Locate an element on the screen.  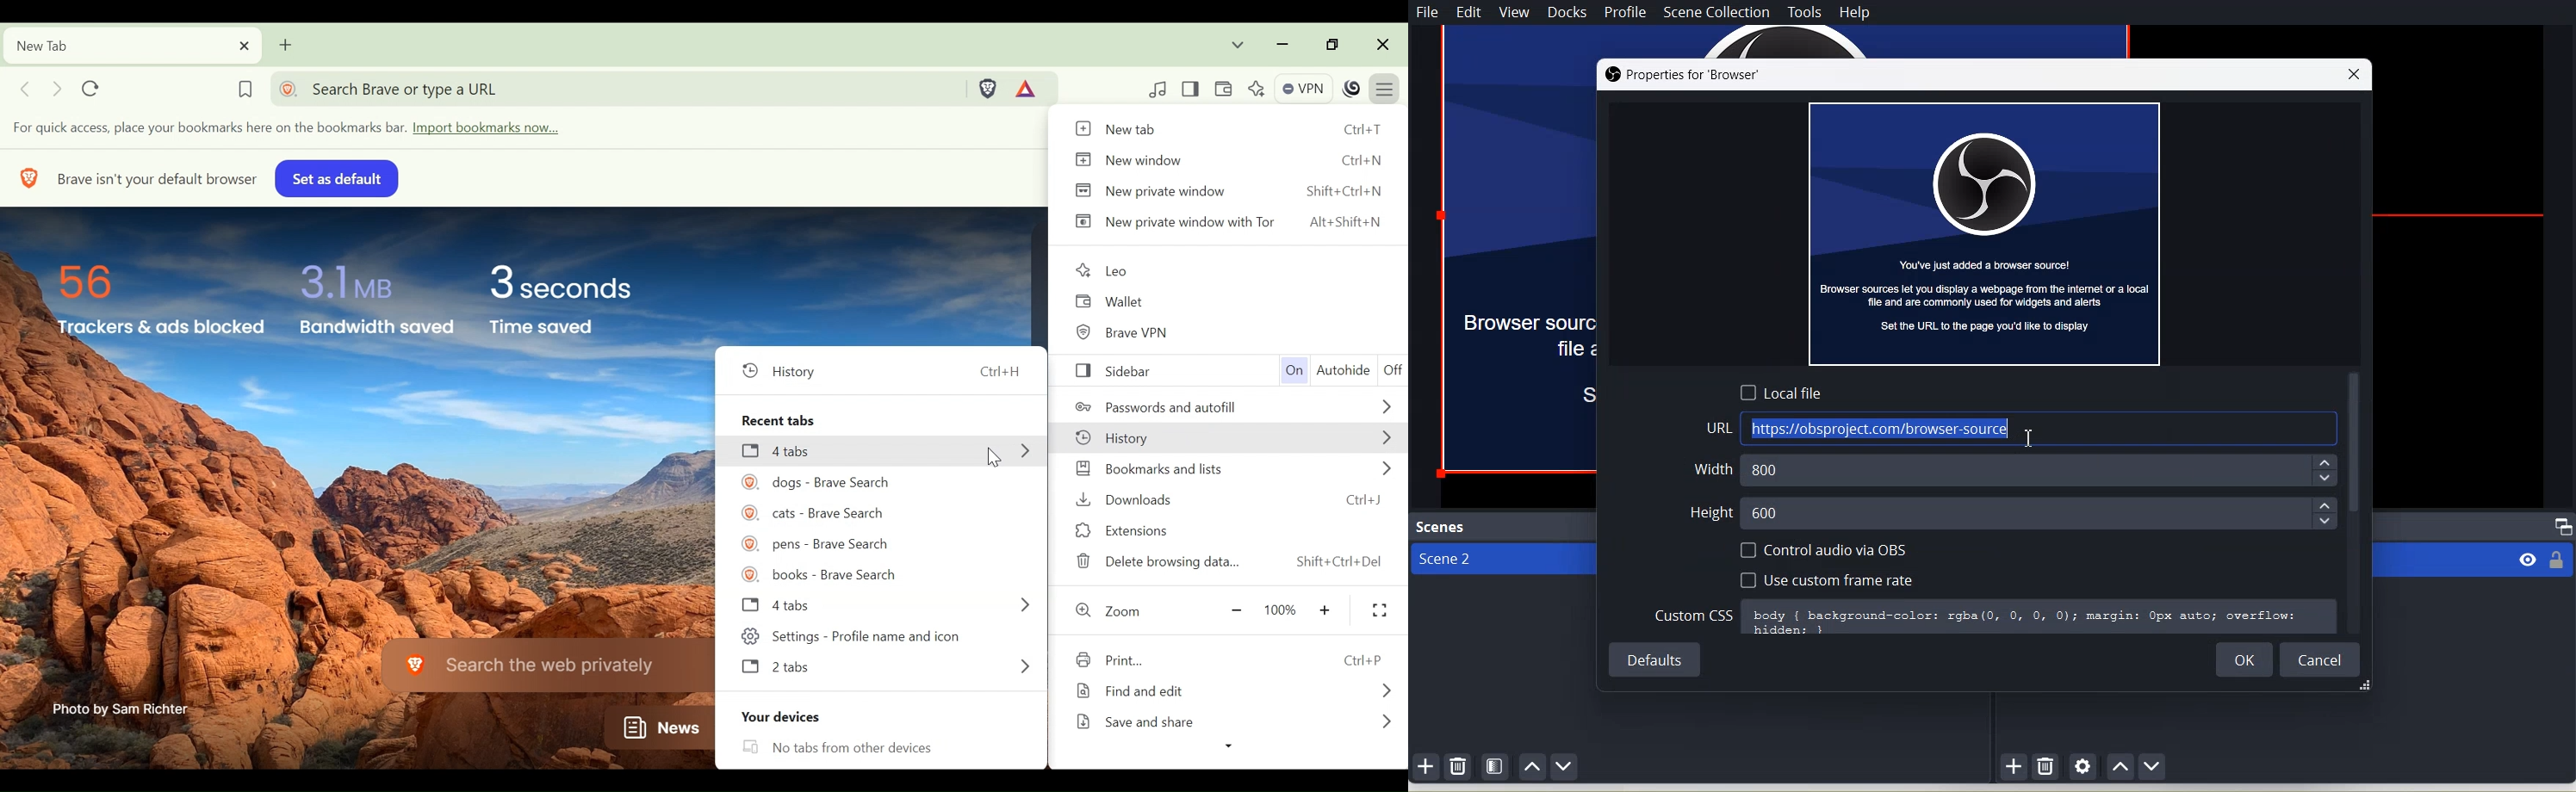
Properties for ‘Browser’ is located at coordinates (1687, 75).